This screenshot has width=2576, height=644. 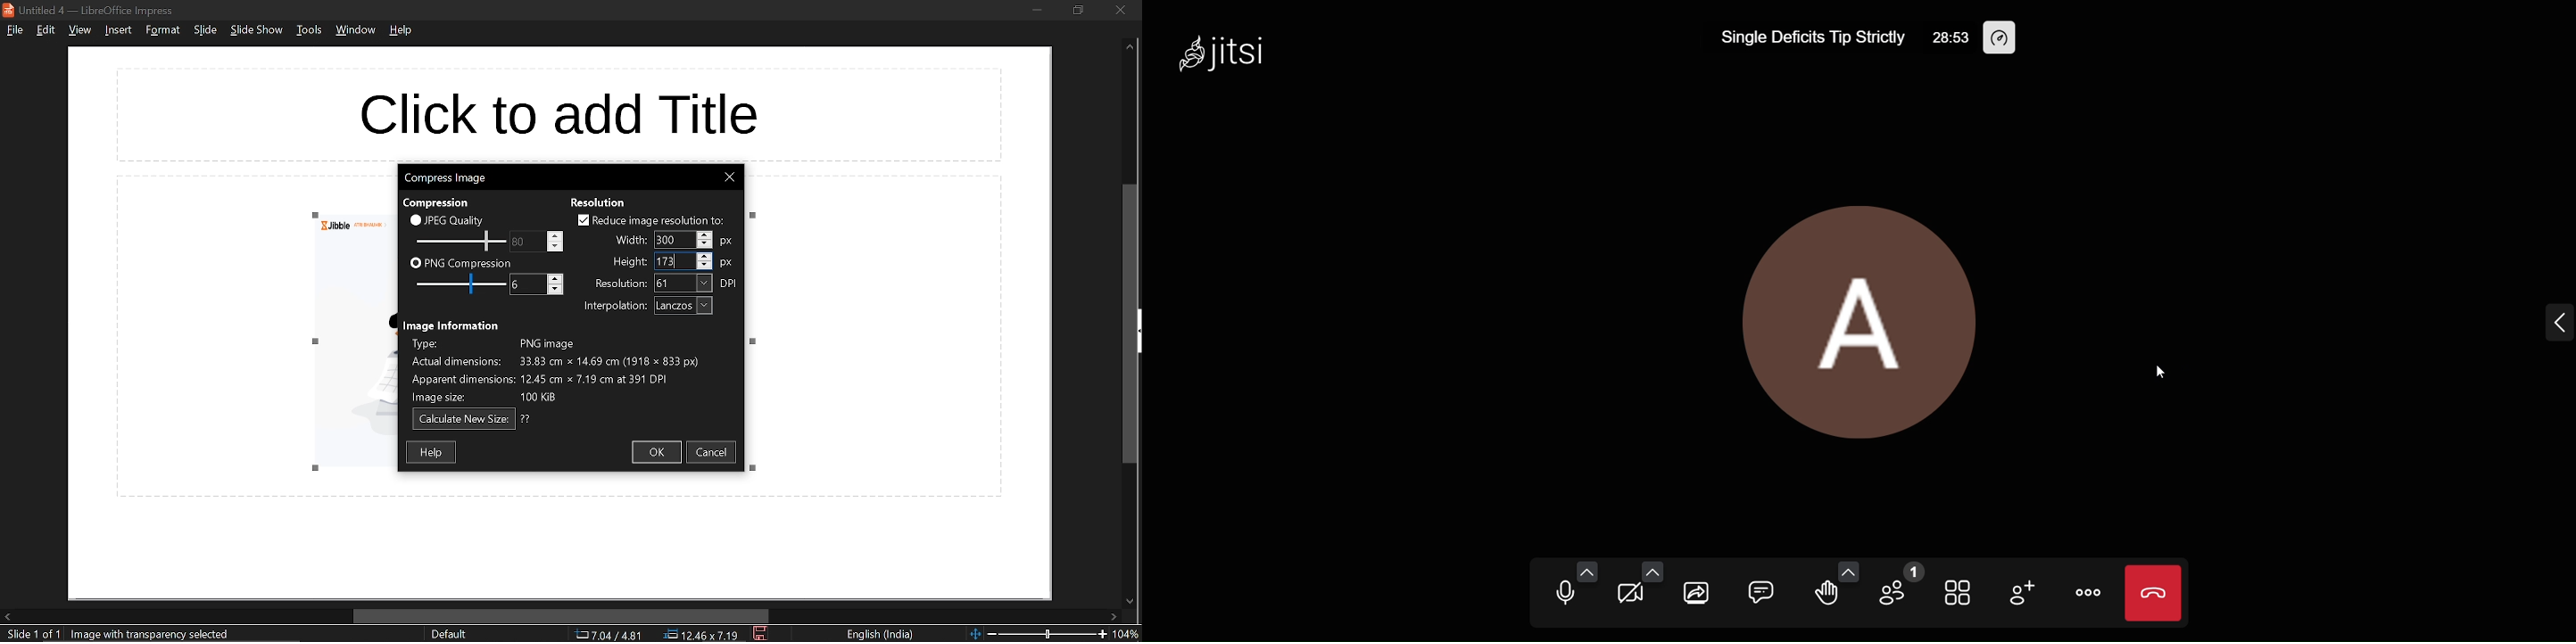 I want to click on Image information, so click(x=572, y=369).